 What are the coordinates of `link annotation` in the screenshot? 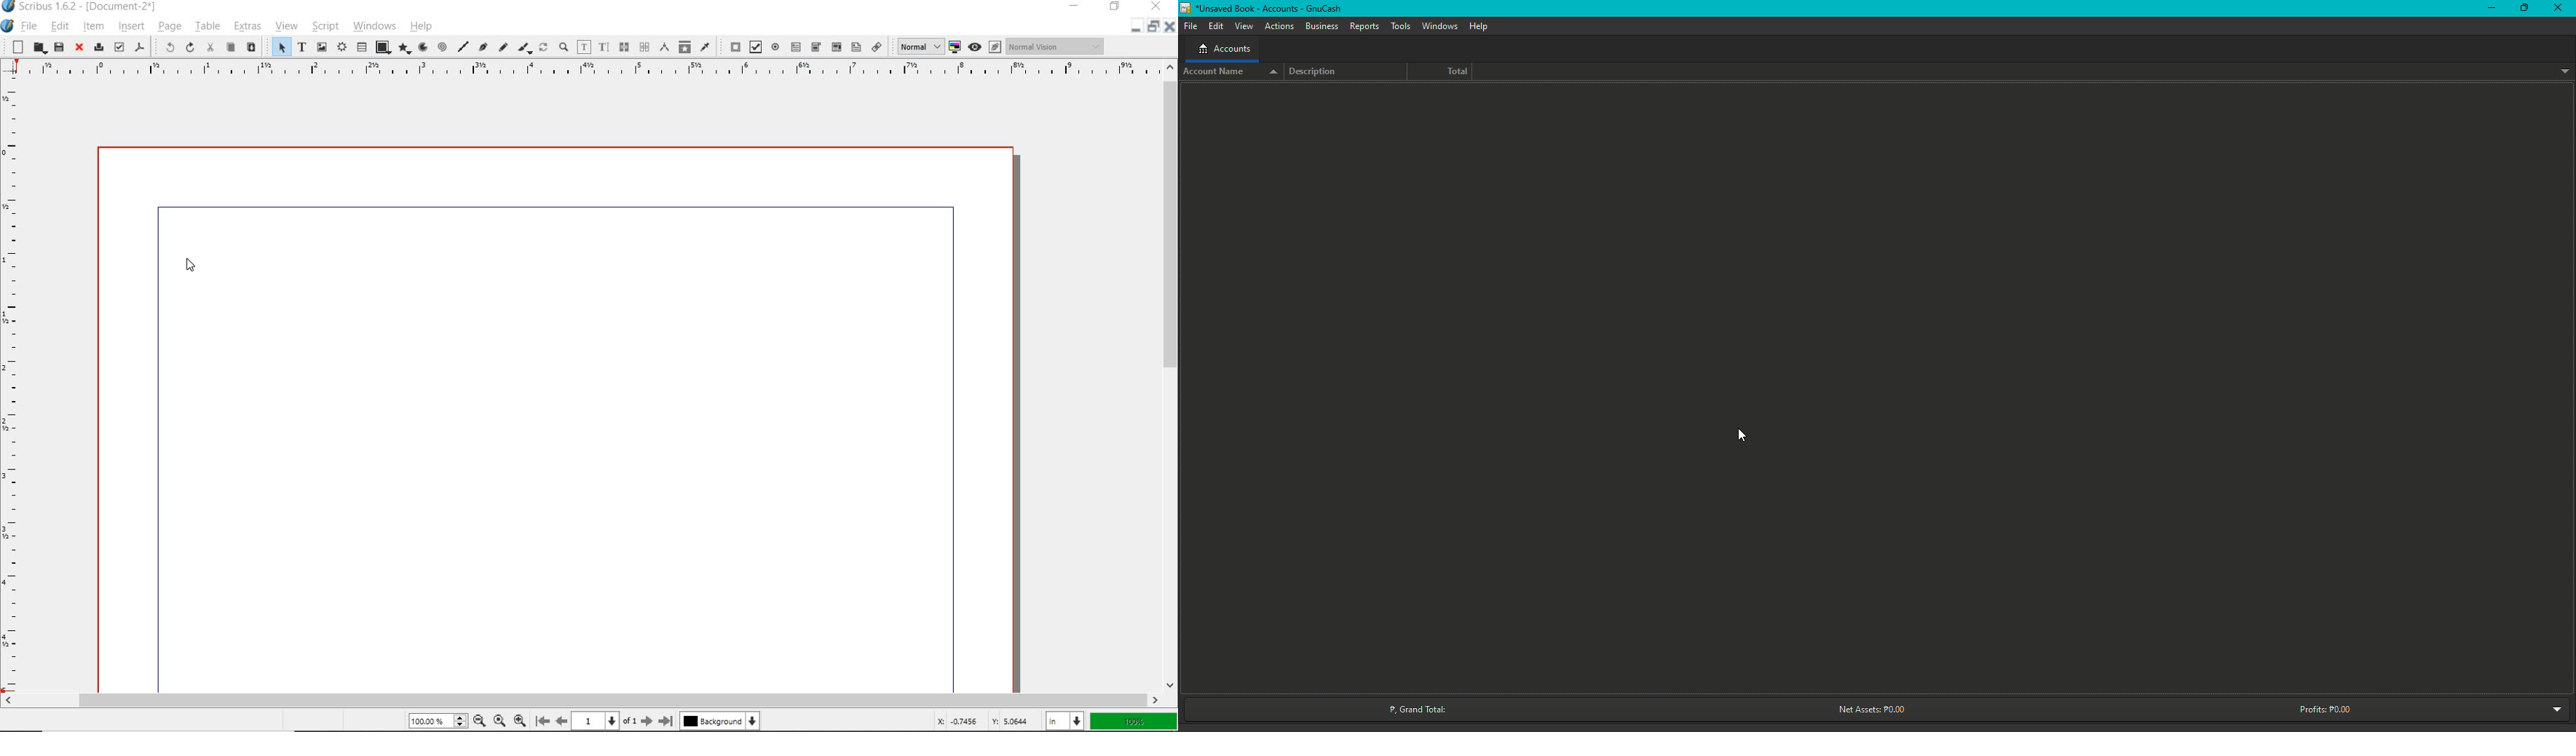 It's located at (877, 46).